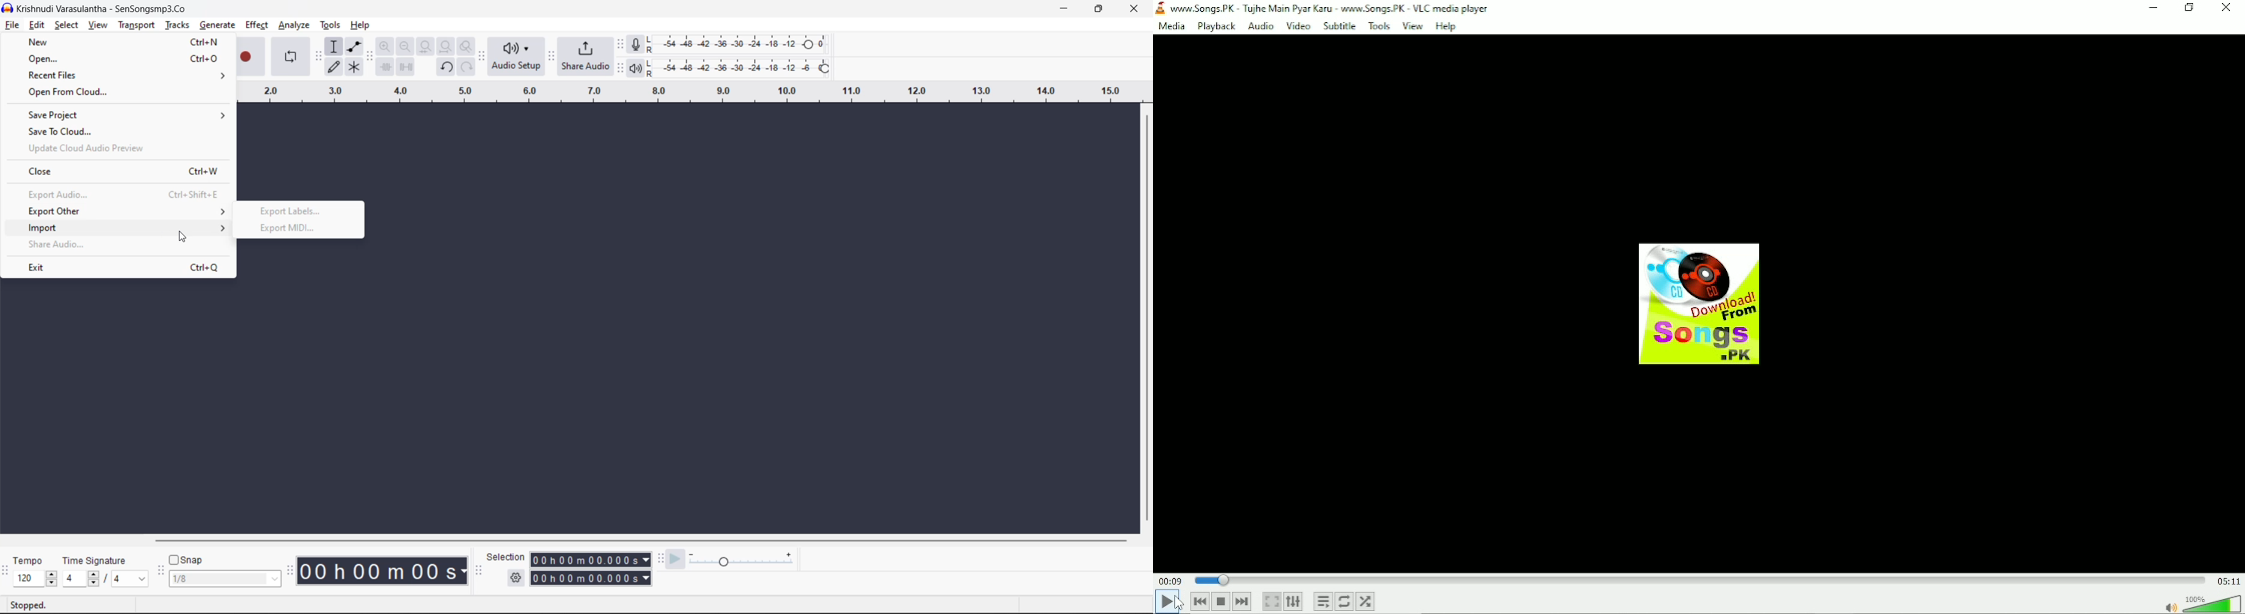 The image size is (2268, 616). Describe the element at coordinates (517, 57) in the screenshot. I see `audio setup` at that location.